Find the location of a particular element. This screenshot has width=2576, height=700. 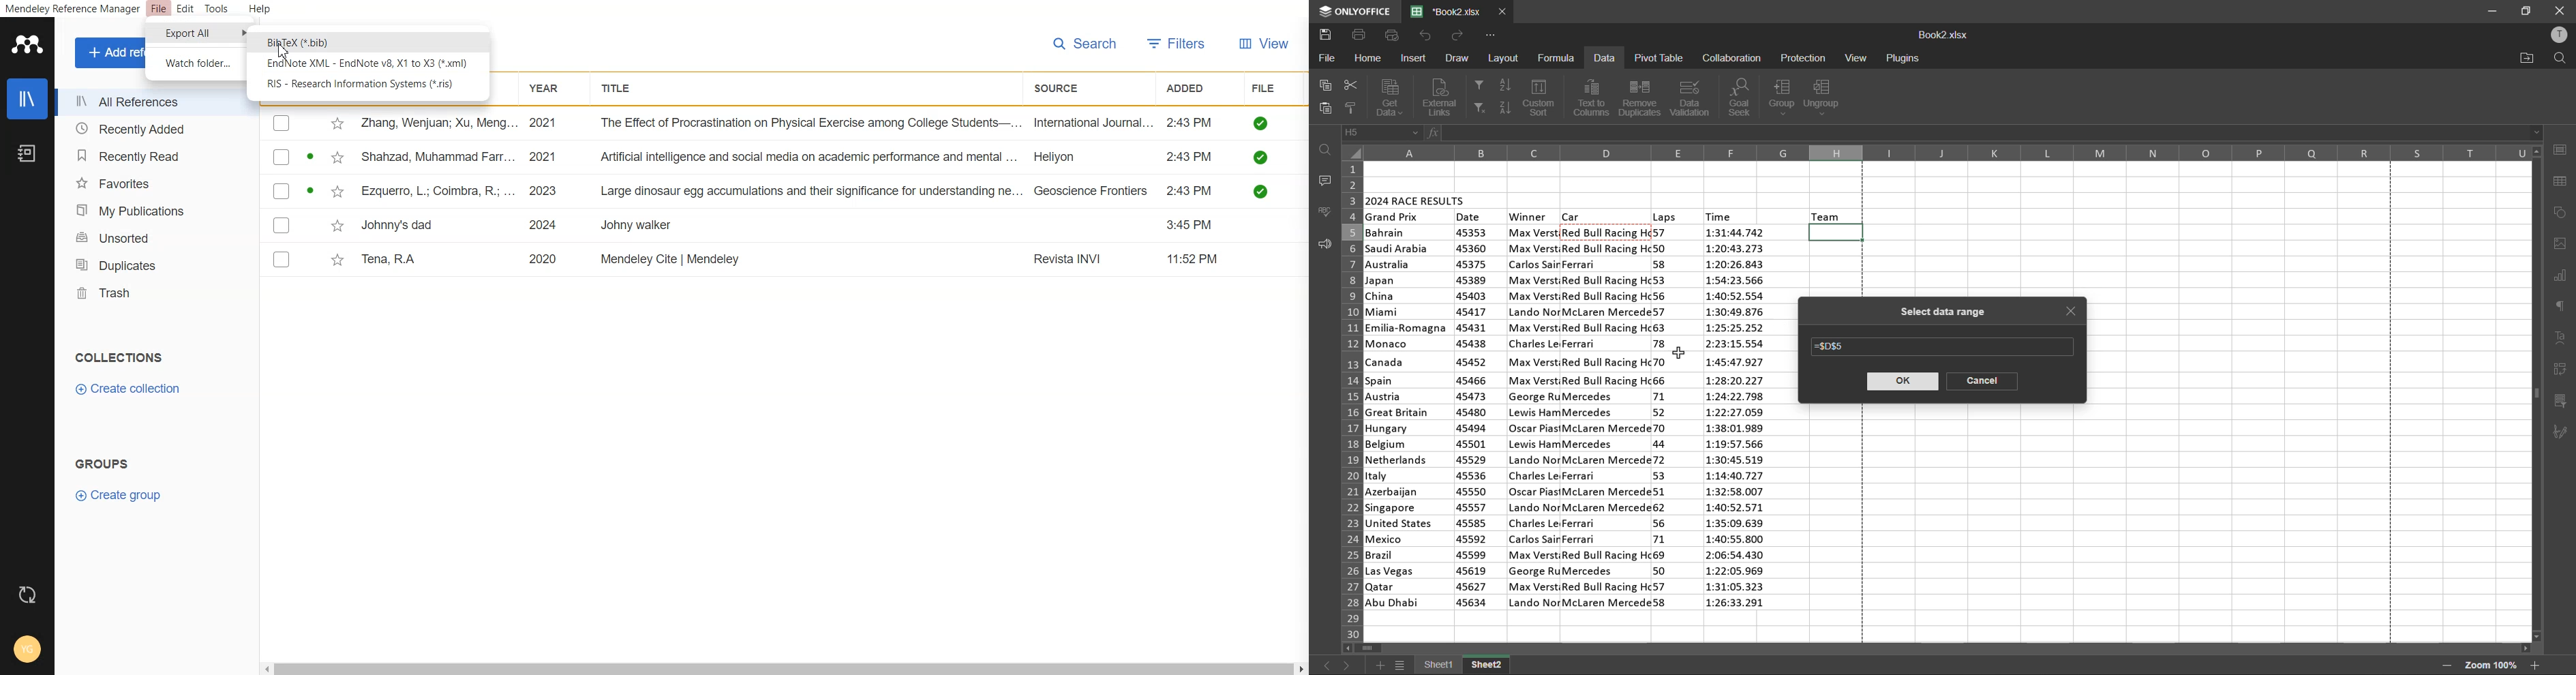

draw is located at coordinates (1458, 56).